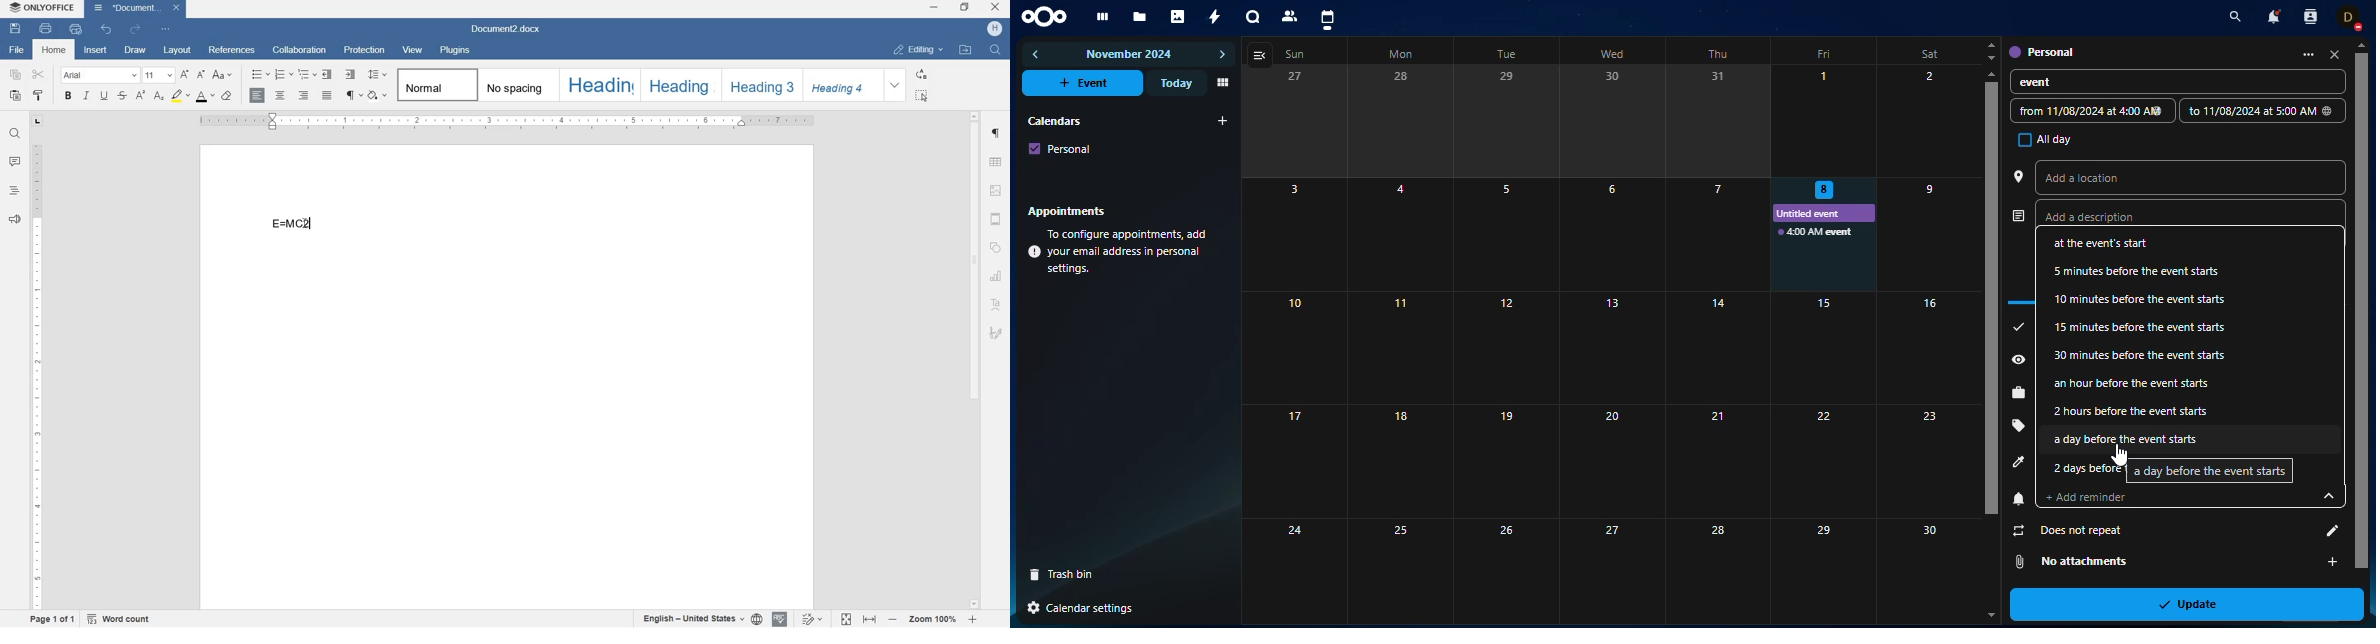 The height and width of the screenshot is (644, 2380). I want to click on font color, so click(206, 96).